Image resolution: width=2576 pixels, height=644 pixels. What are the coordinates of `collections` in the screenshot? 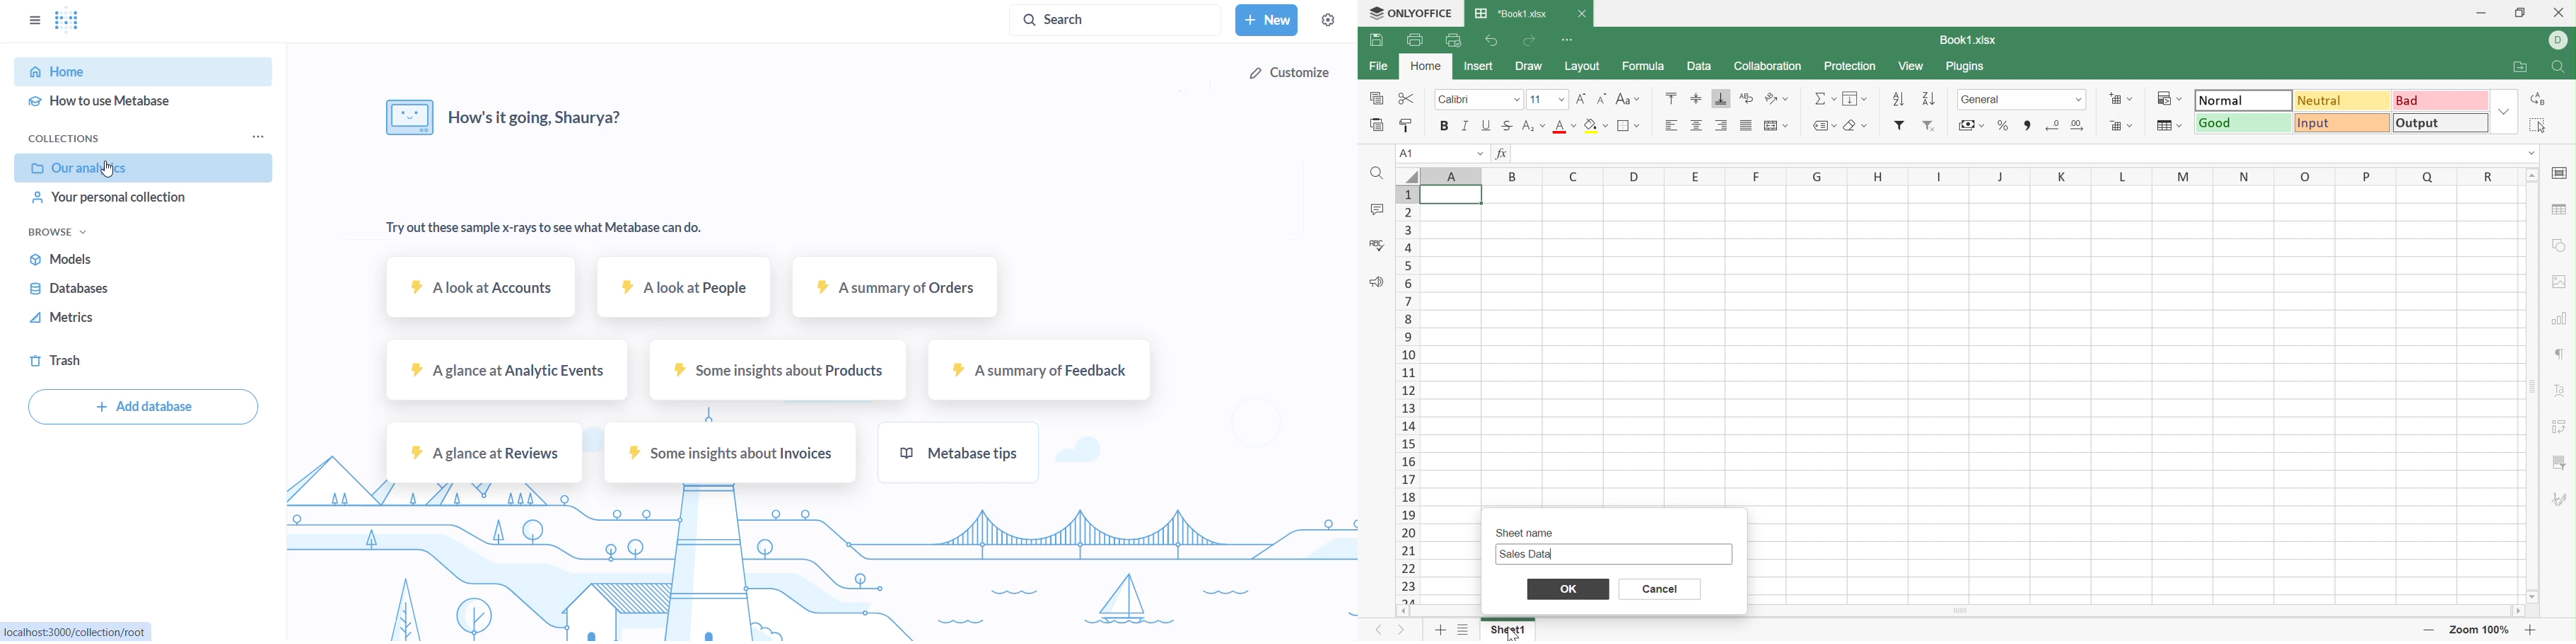 It's located at (65, 138).